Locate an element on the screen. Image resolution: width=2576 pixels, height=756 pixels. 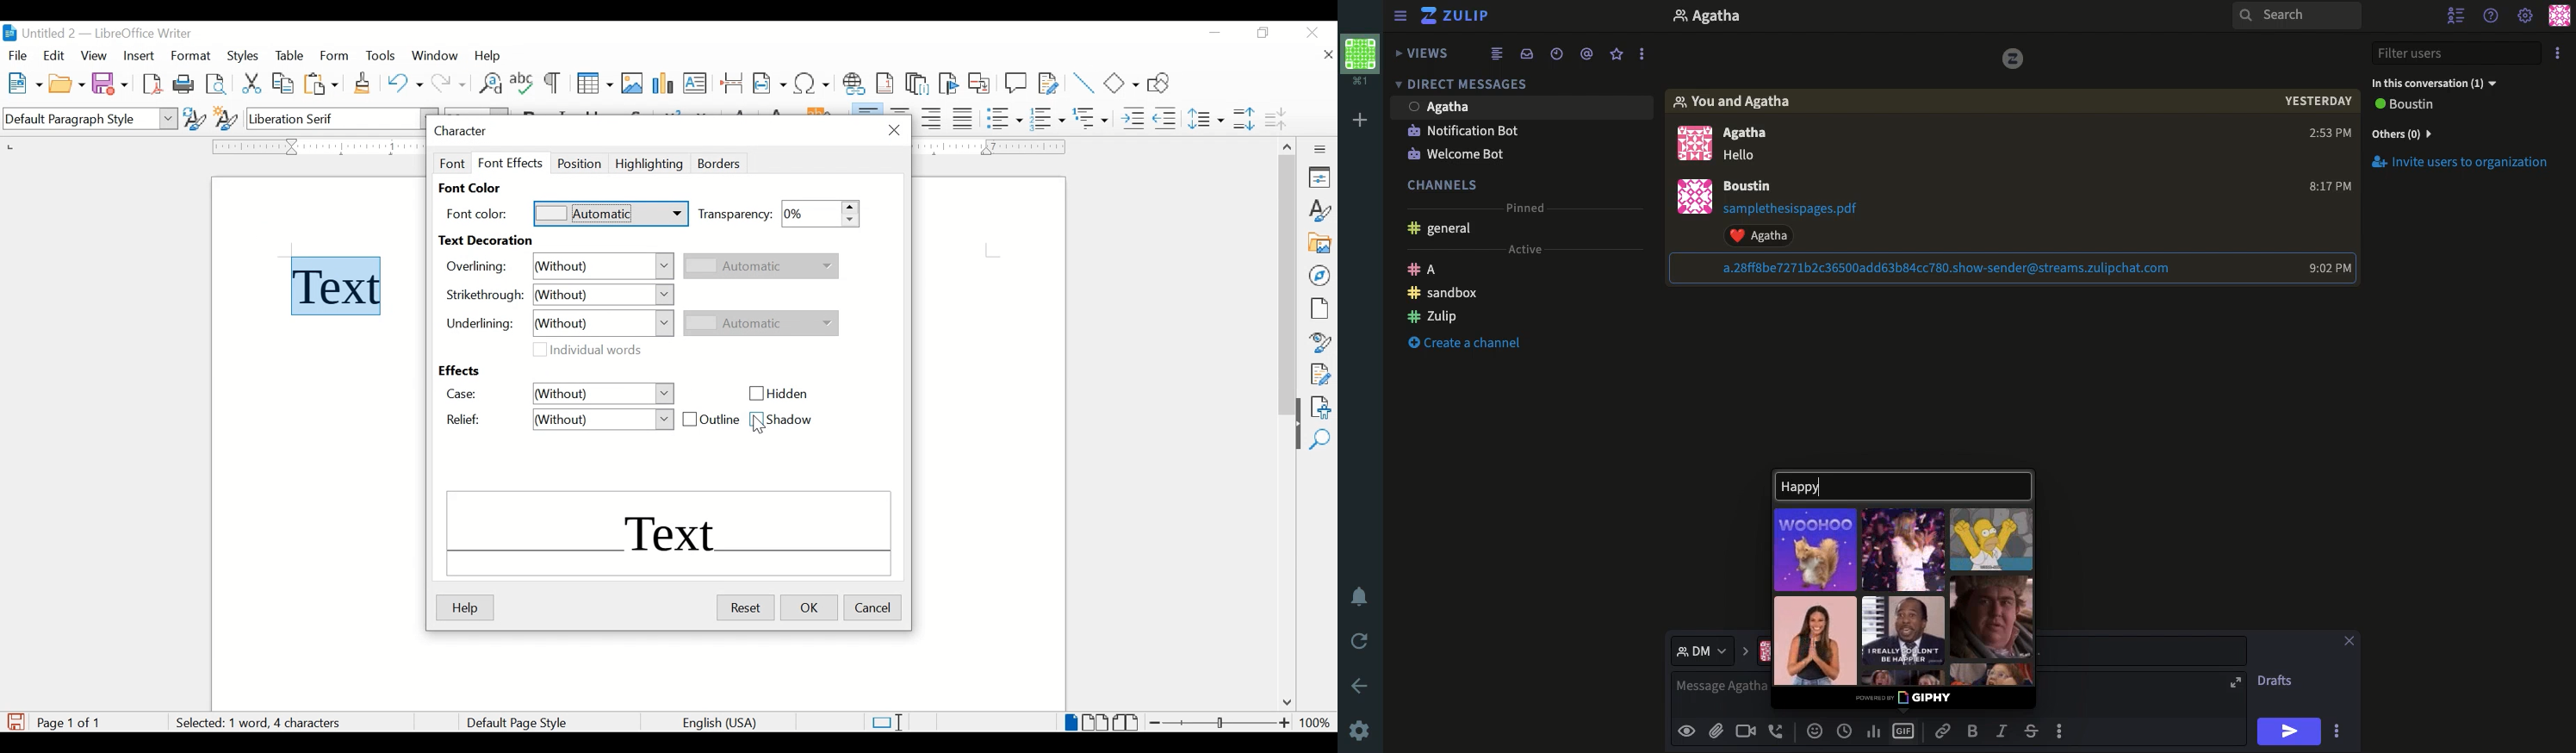
close is located at coordinates (1314, 31).